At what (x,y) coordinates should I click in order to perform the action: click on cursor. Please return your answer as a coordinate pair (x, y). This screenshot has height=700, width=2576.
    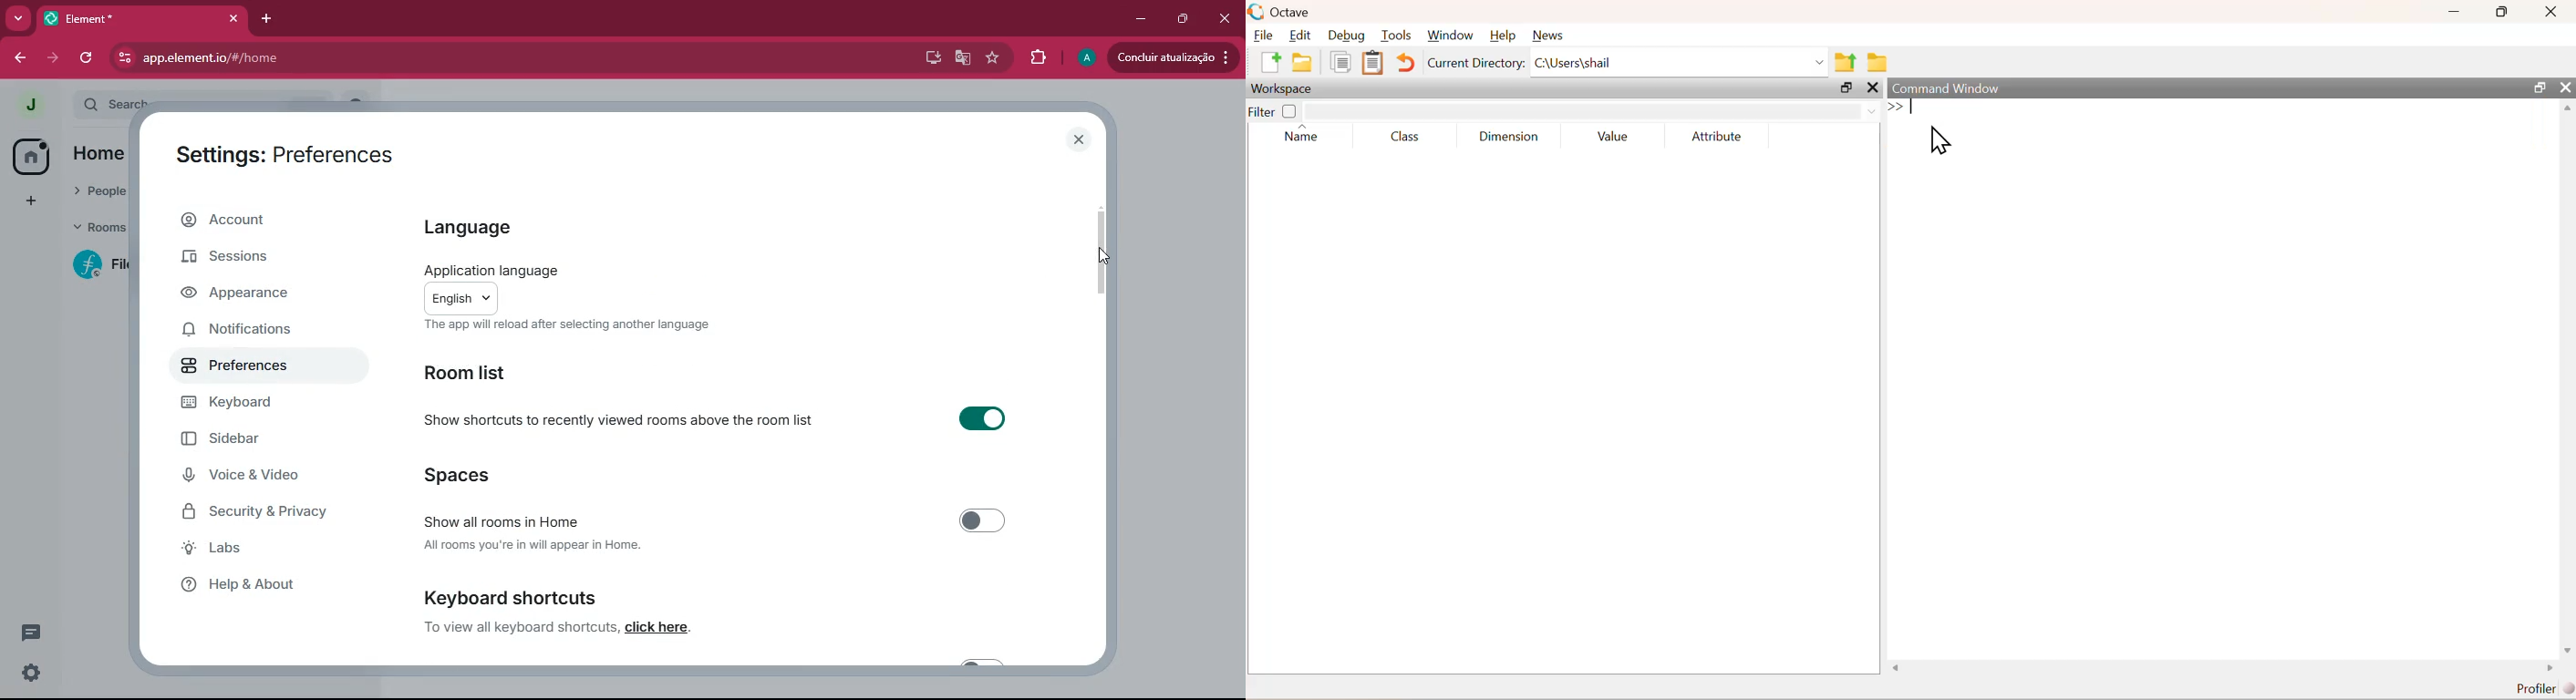
    Looking at the image, I should click on (1104, 256).